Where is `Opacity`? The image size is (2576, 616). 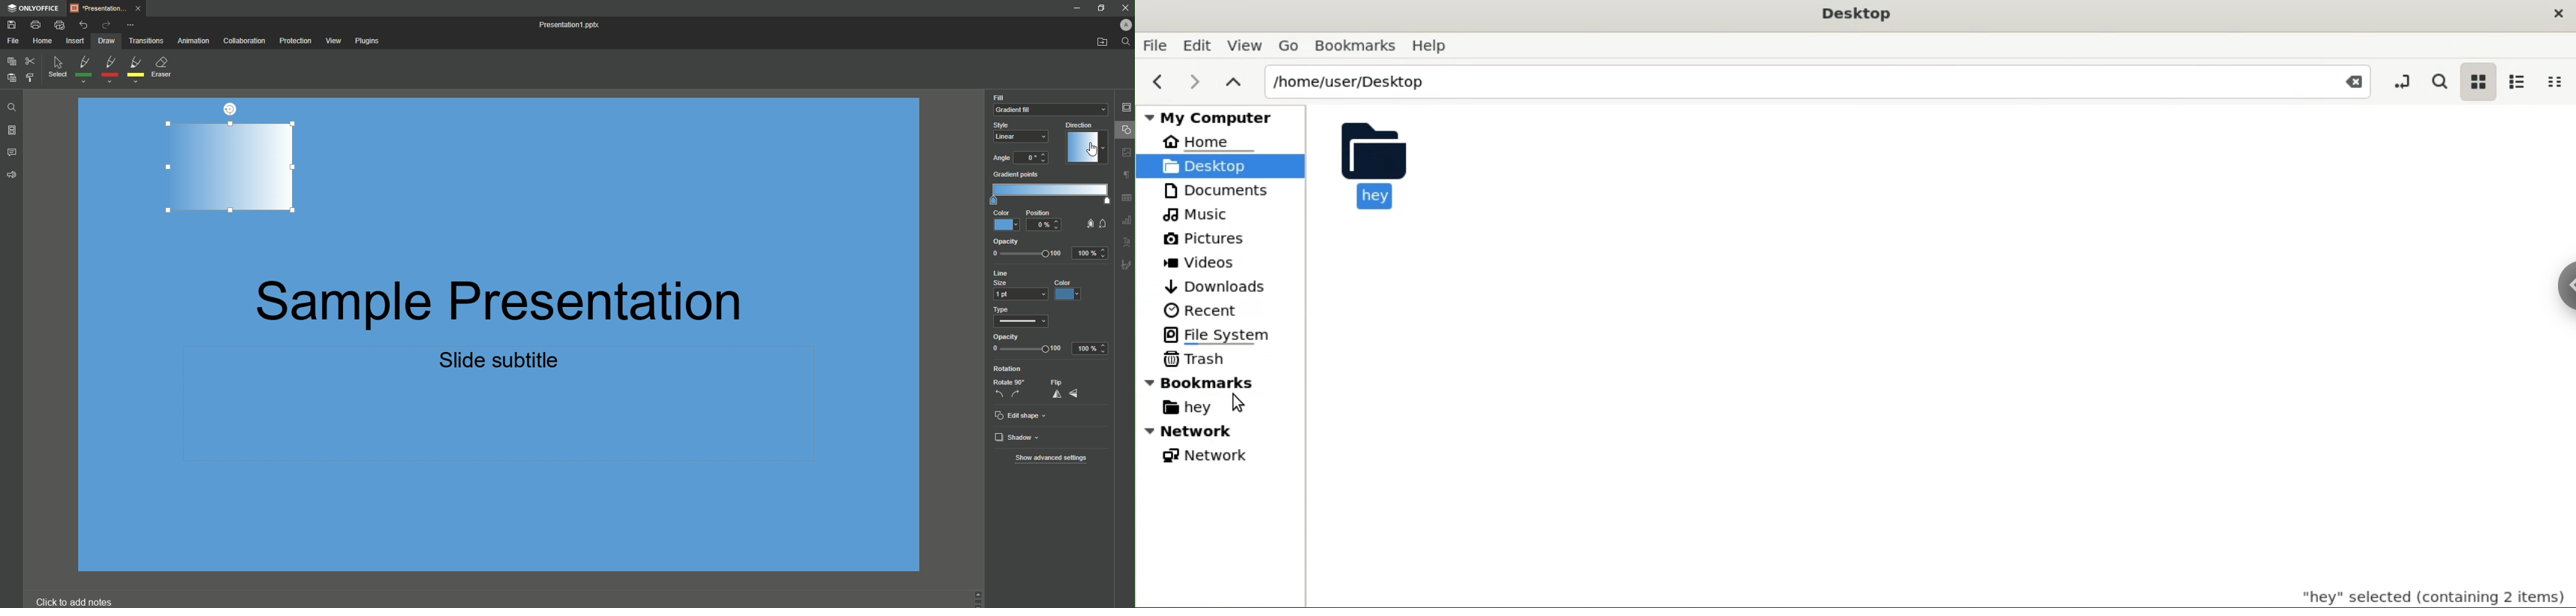 Opacity is located at coordinates (1048, 247).